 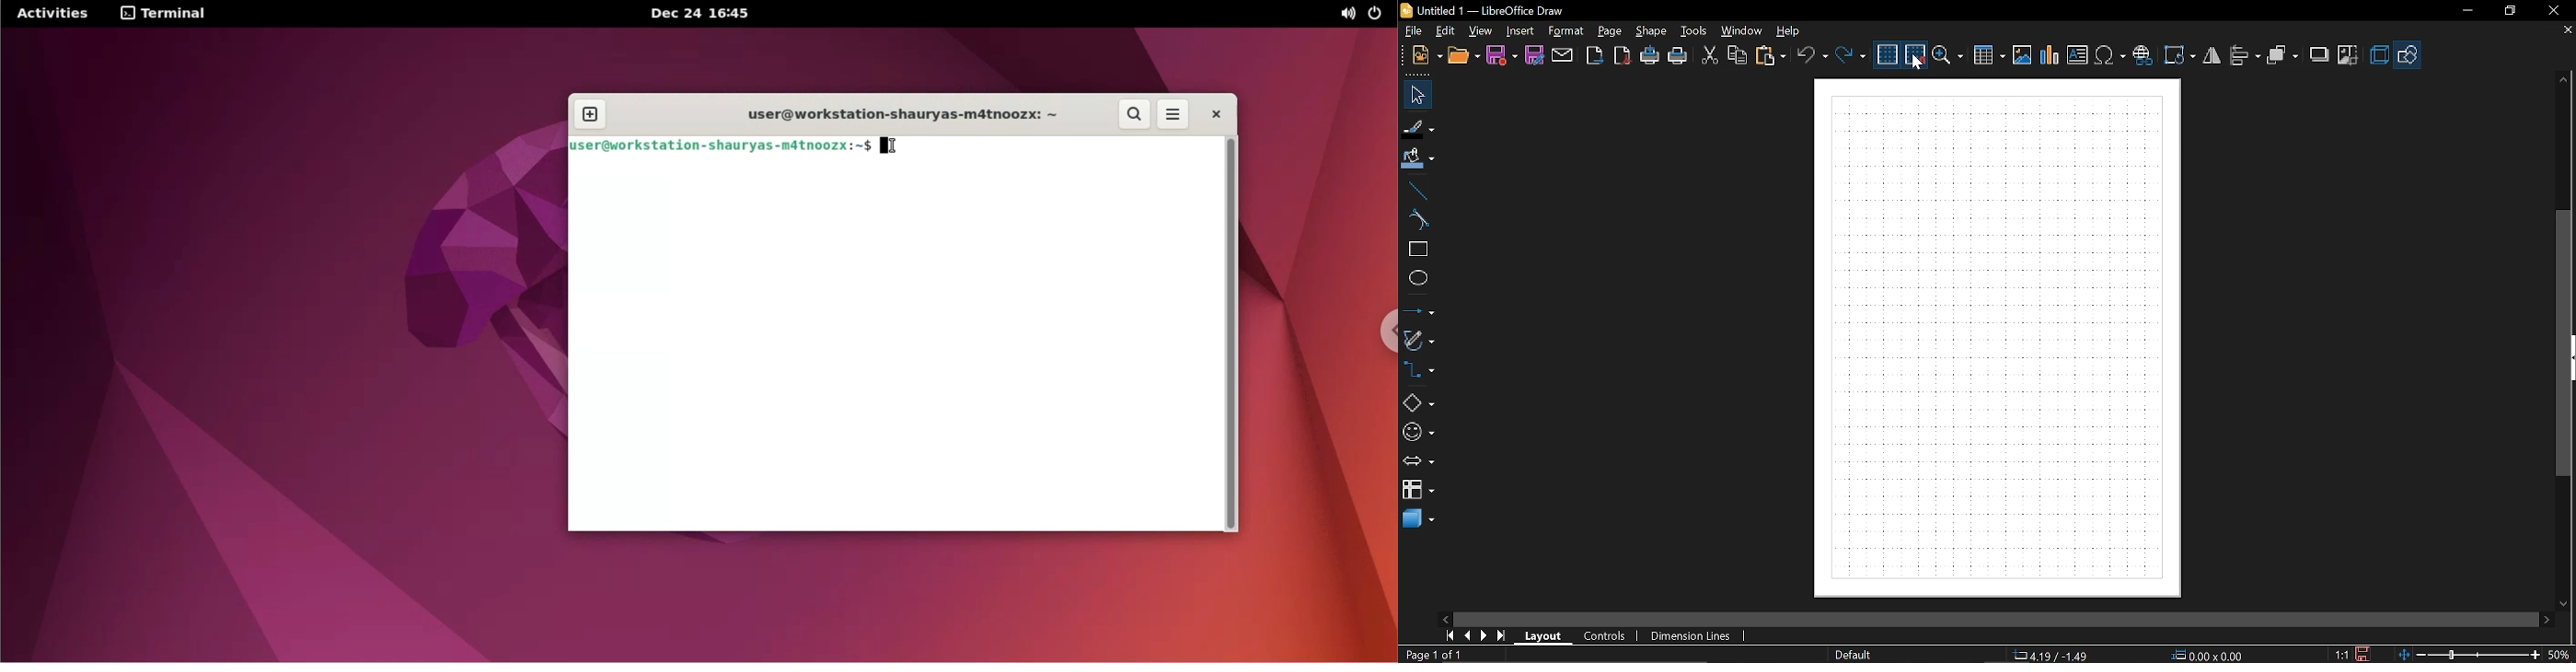 What do you see at coordinates (2212, 56) in the screenshot?
I see `Flip` at bounding box center [2212, 56].